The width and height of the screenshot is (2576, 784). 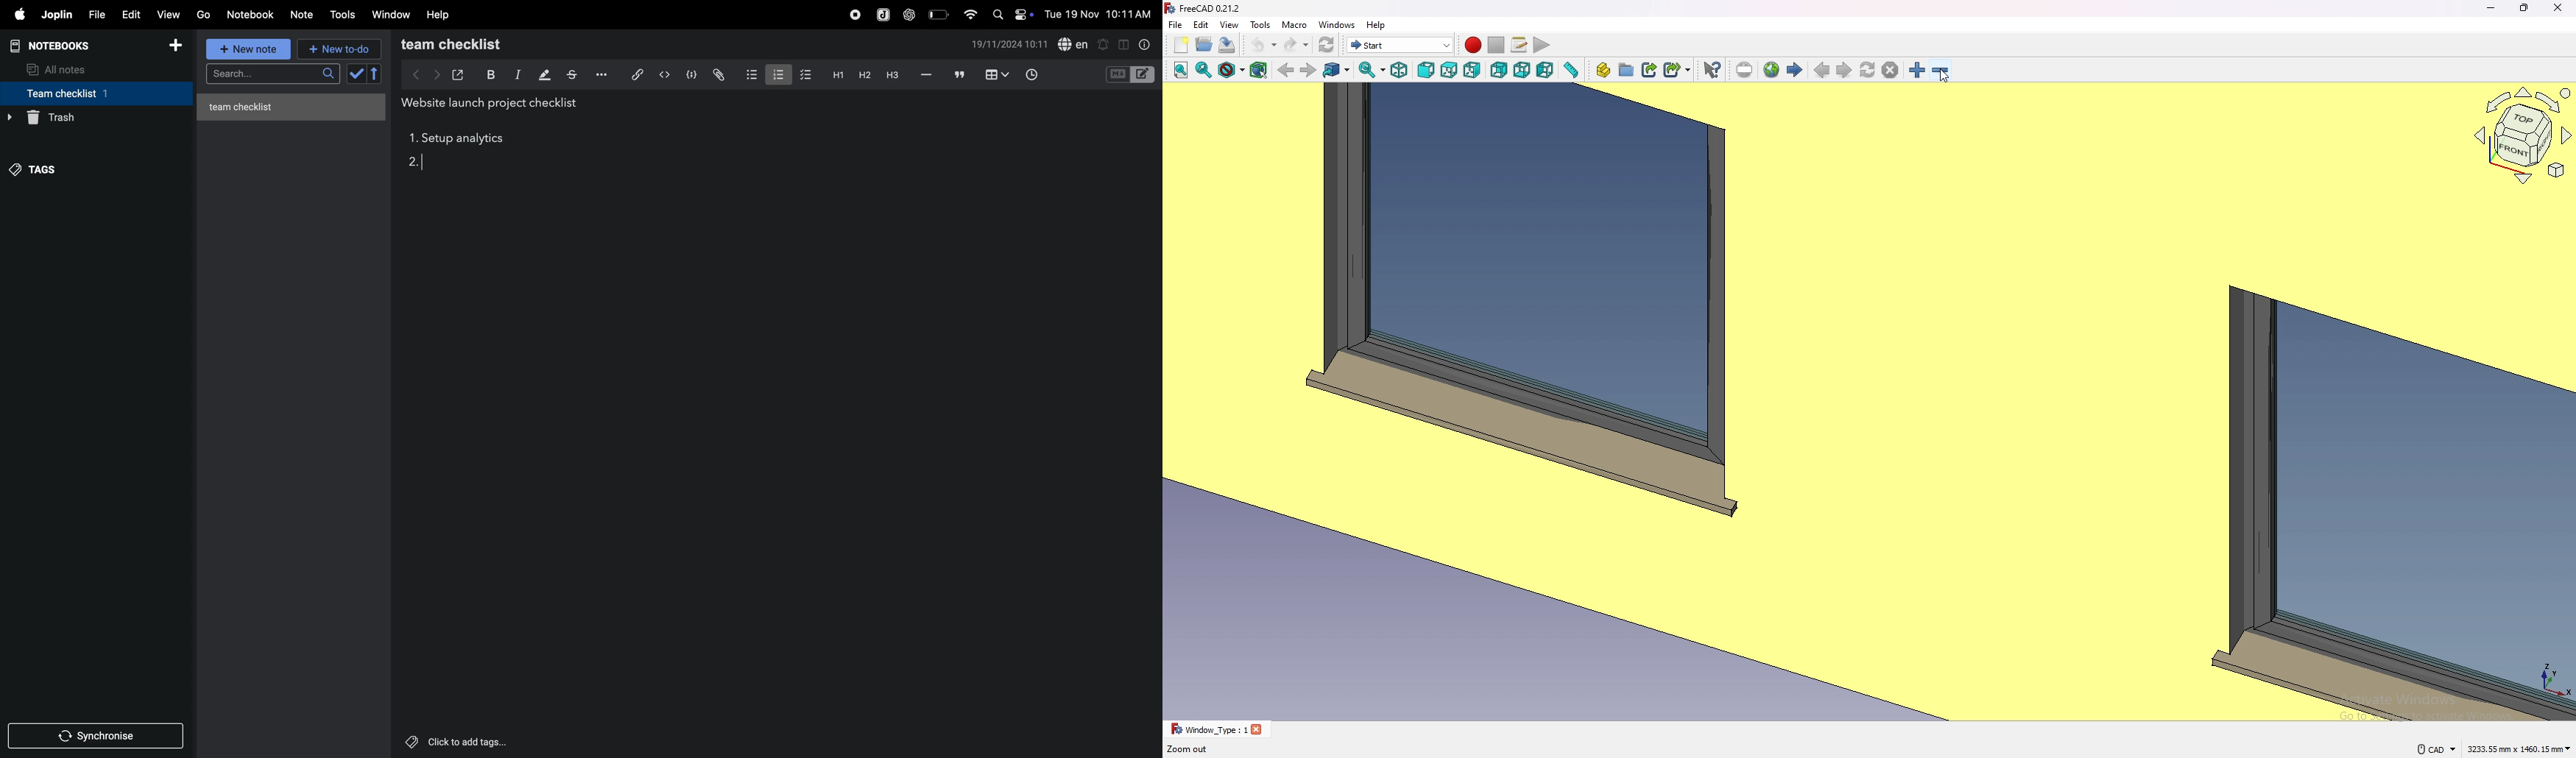 What do you see at coordinates (170, 13) in the screenshot?
I see `view` at bounding box center [170, 13].